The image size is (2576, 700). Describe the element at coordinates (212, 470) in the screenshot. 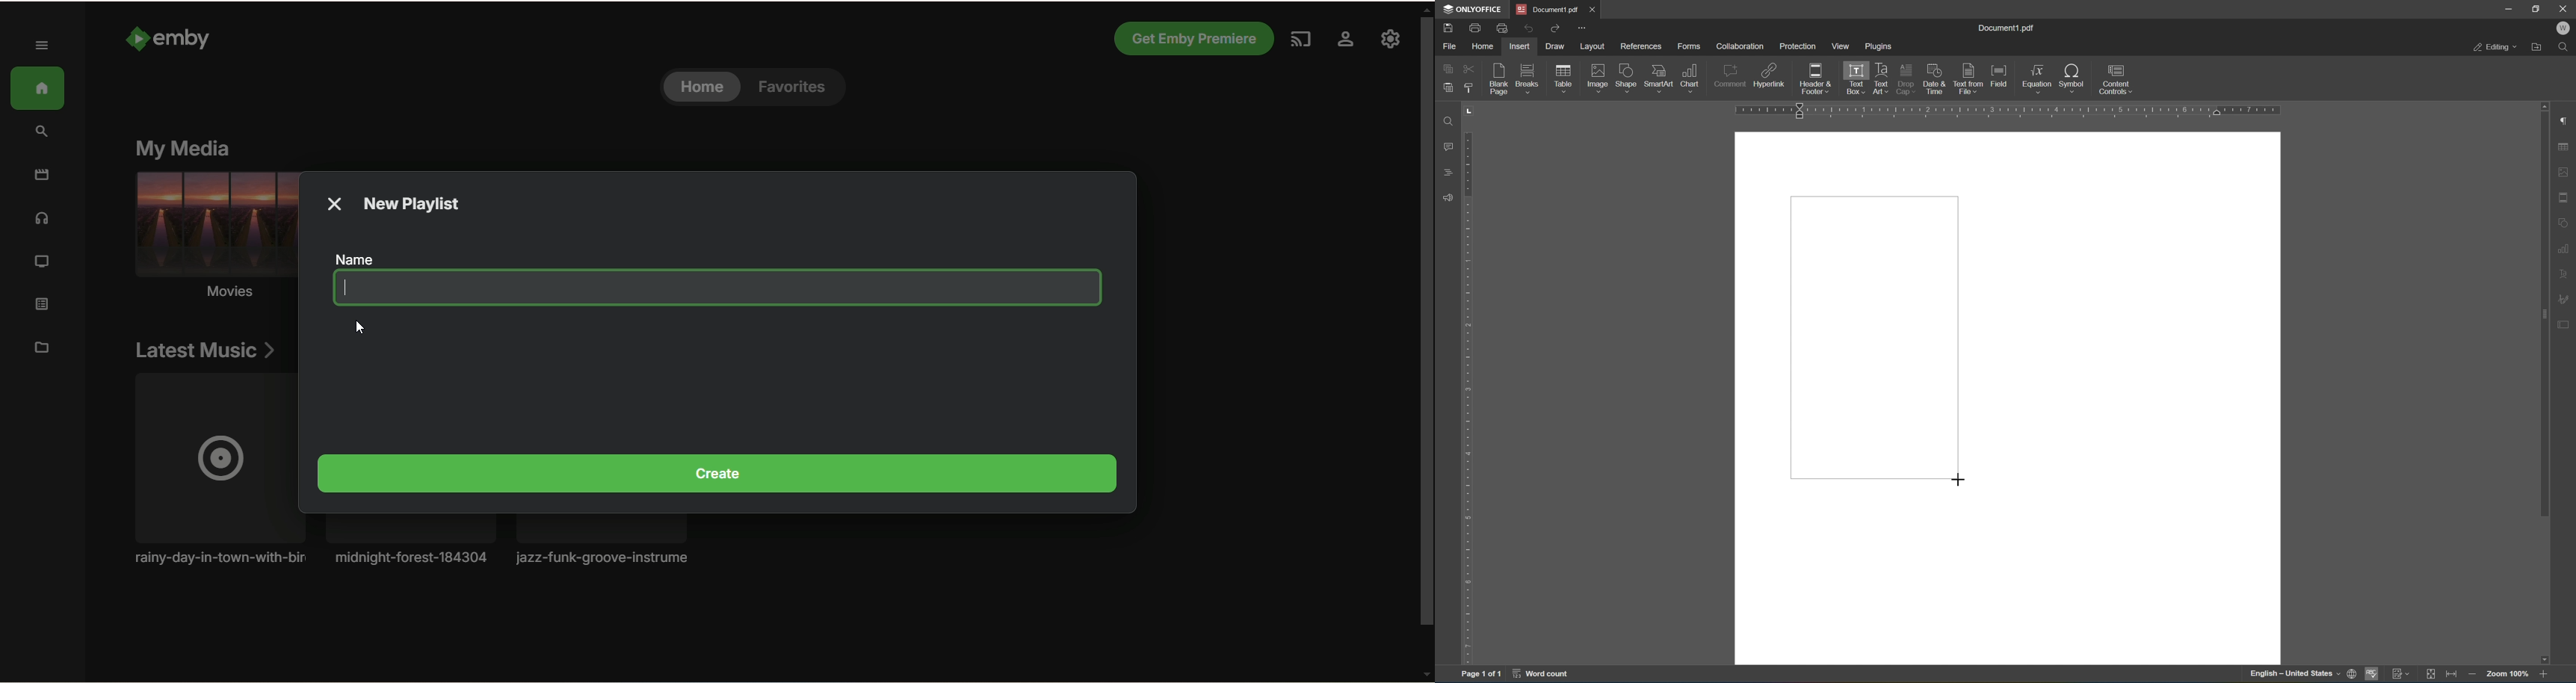

I see `Music album` at that location.